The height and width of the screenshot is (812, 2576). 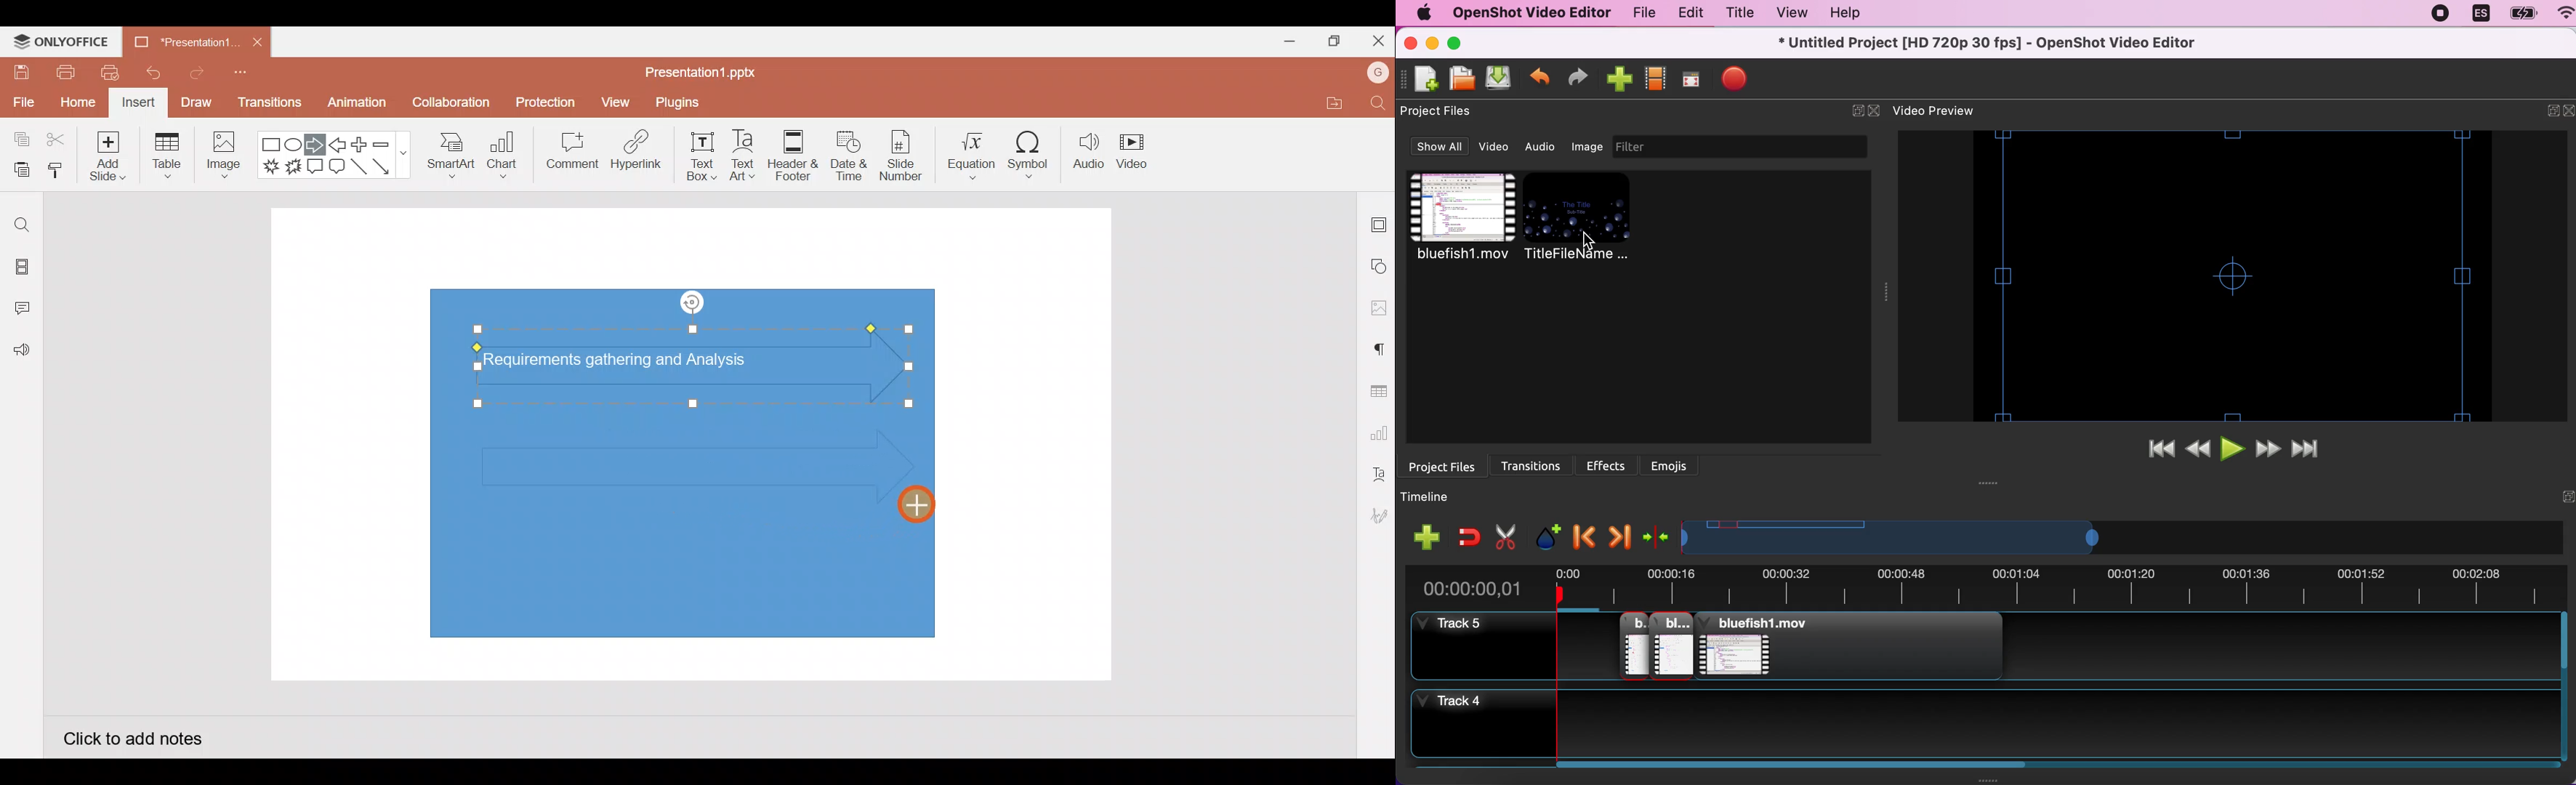 What do you see at coordinates (339, 145) in the screenshot?
I see `Left arrow` at bounding box center [339, 145].